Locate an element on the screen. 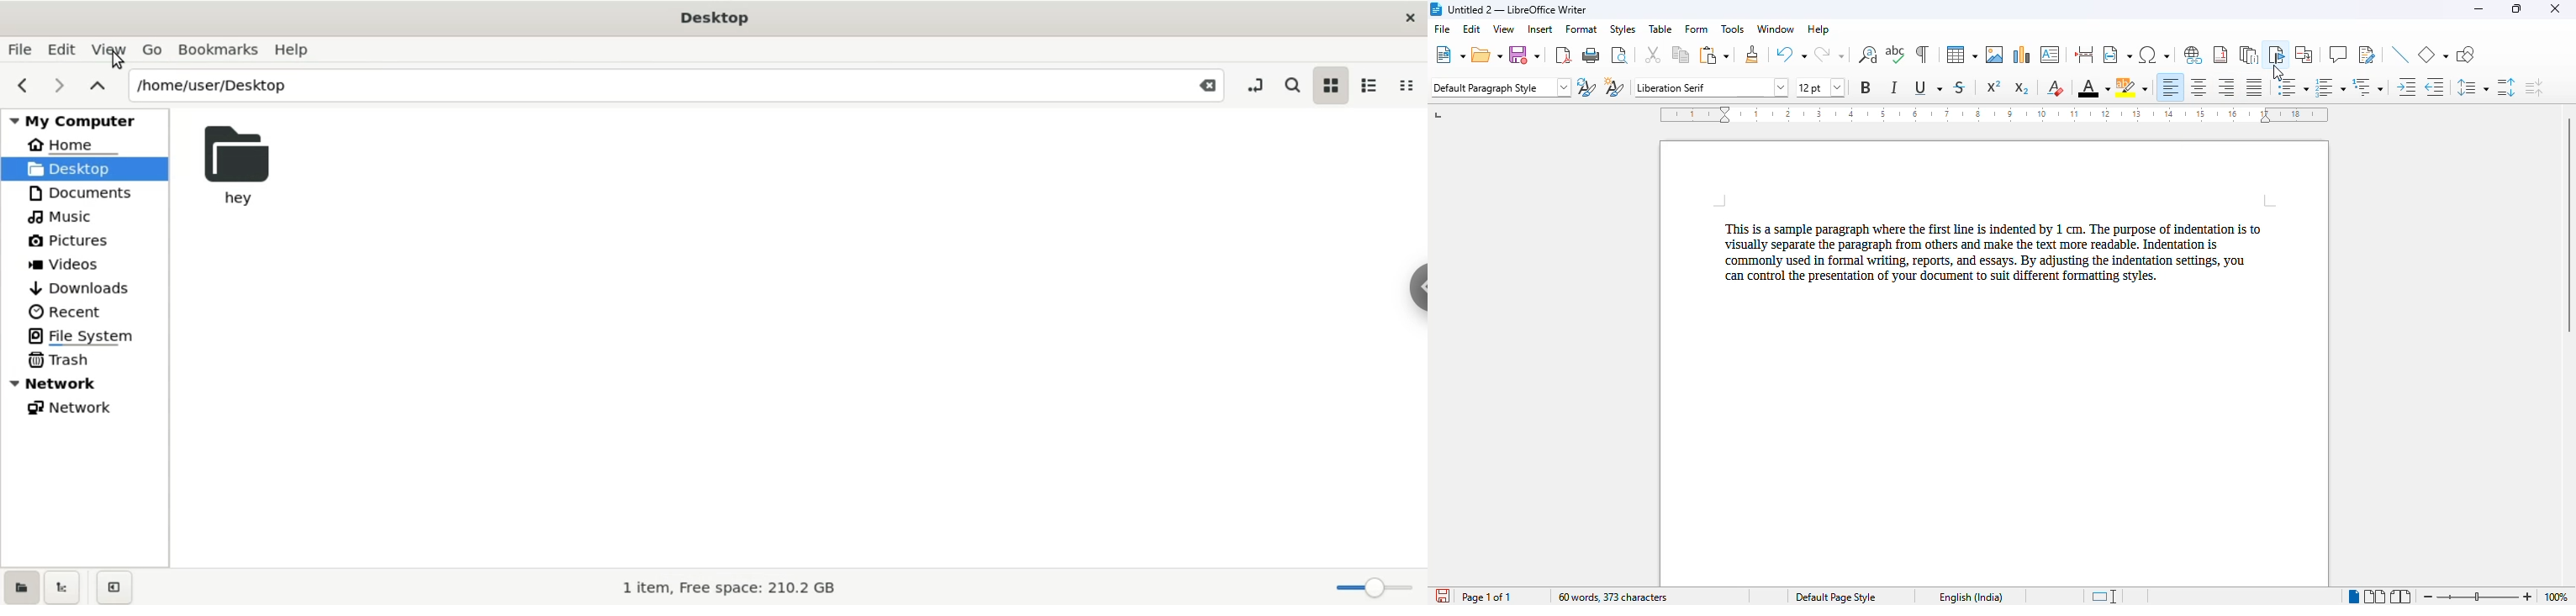  insert hyperlink is located at coordinates (2193, 55).